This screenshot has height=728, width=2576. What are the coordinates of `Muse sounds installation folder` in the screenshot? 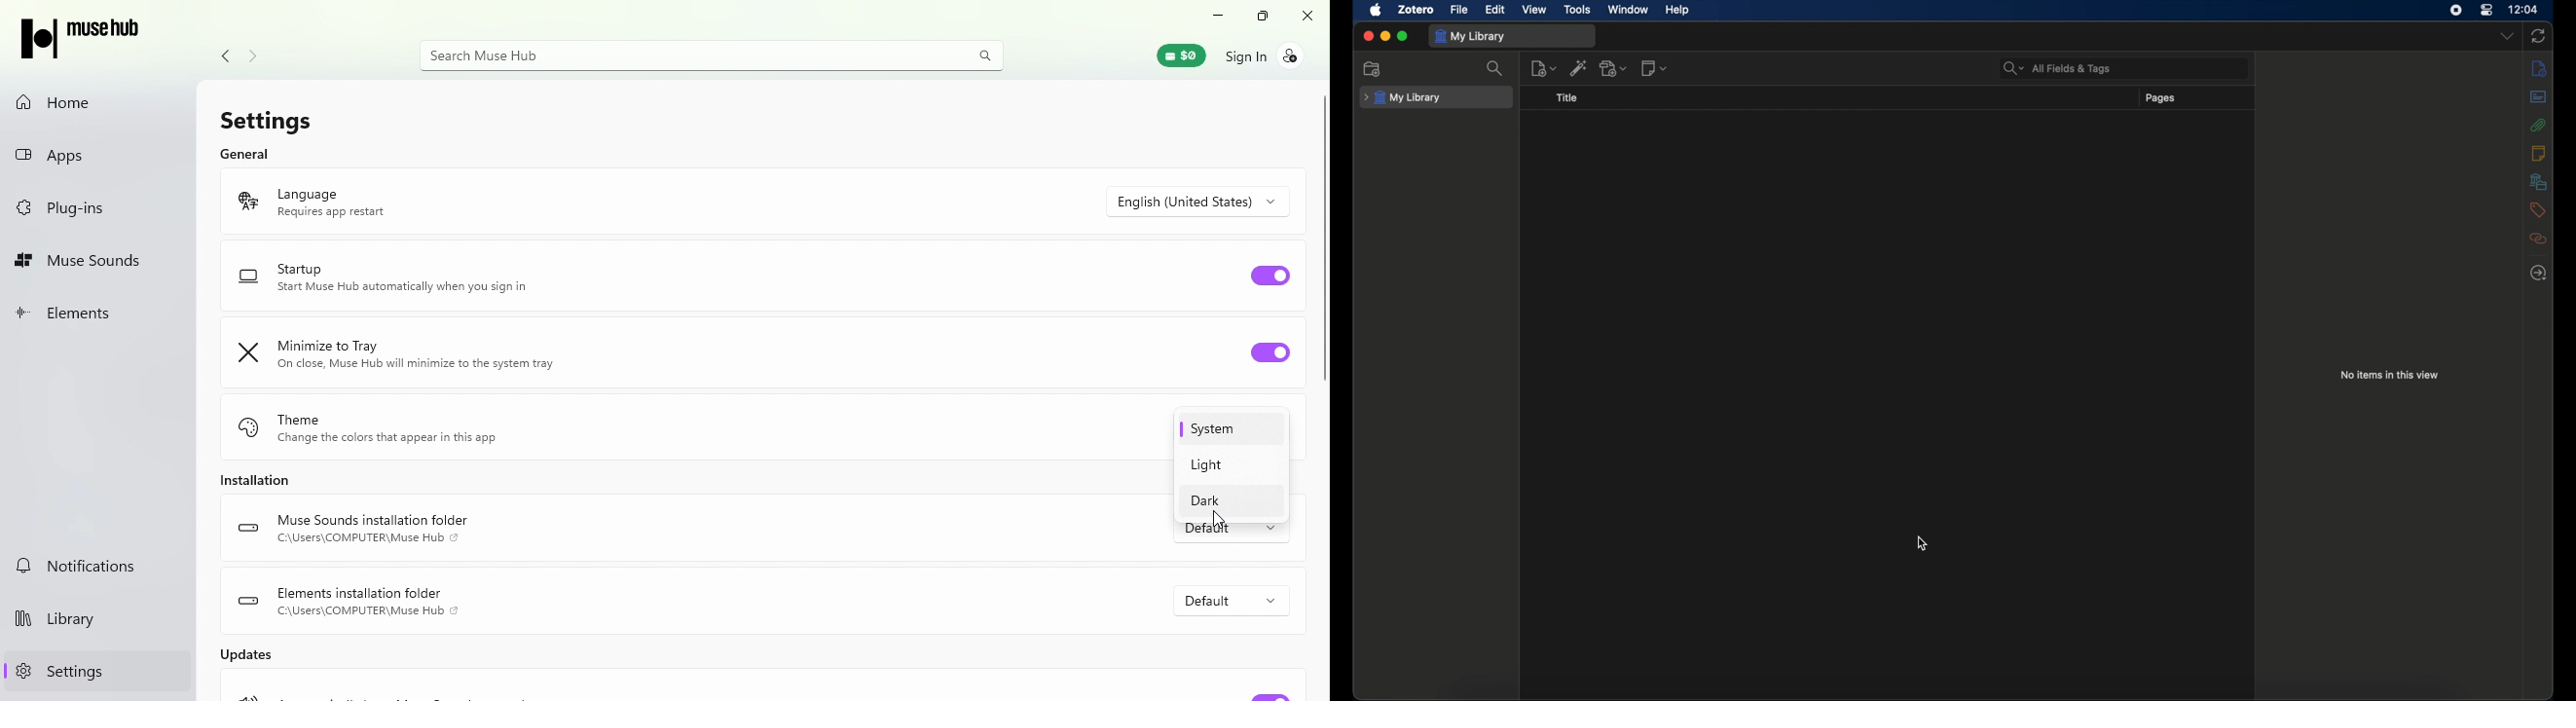 It's located at (356, 530).